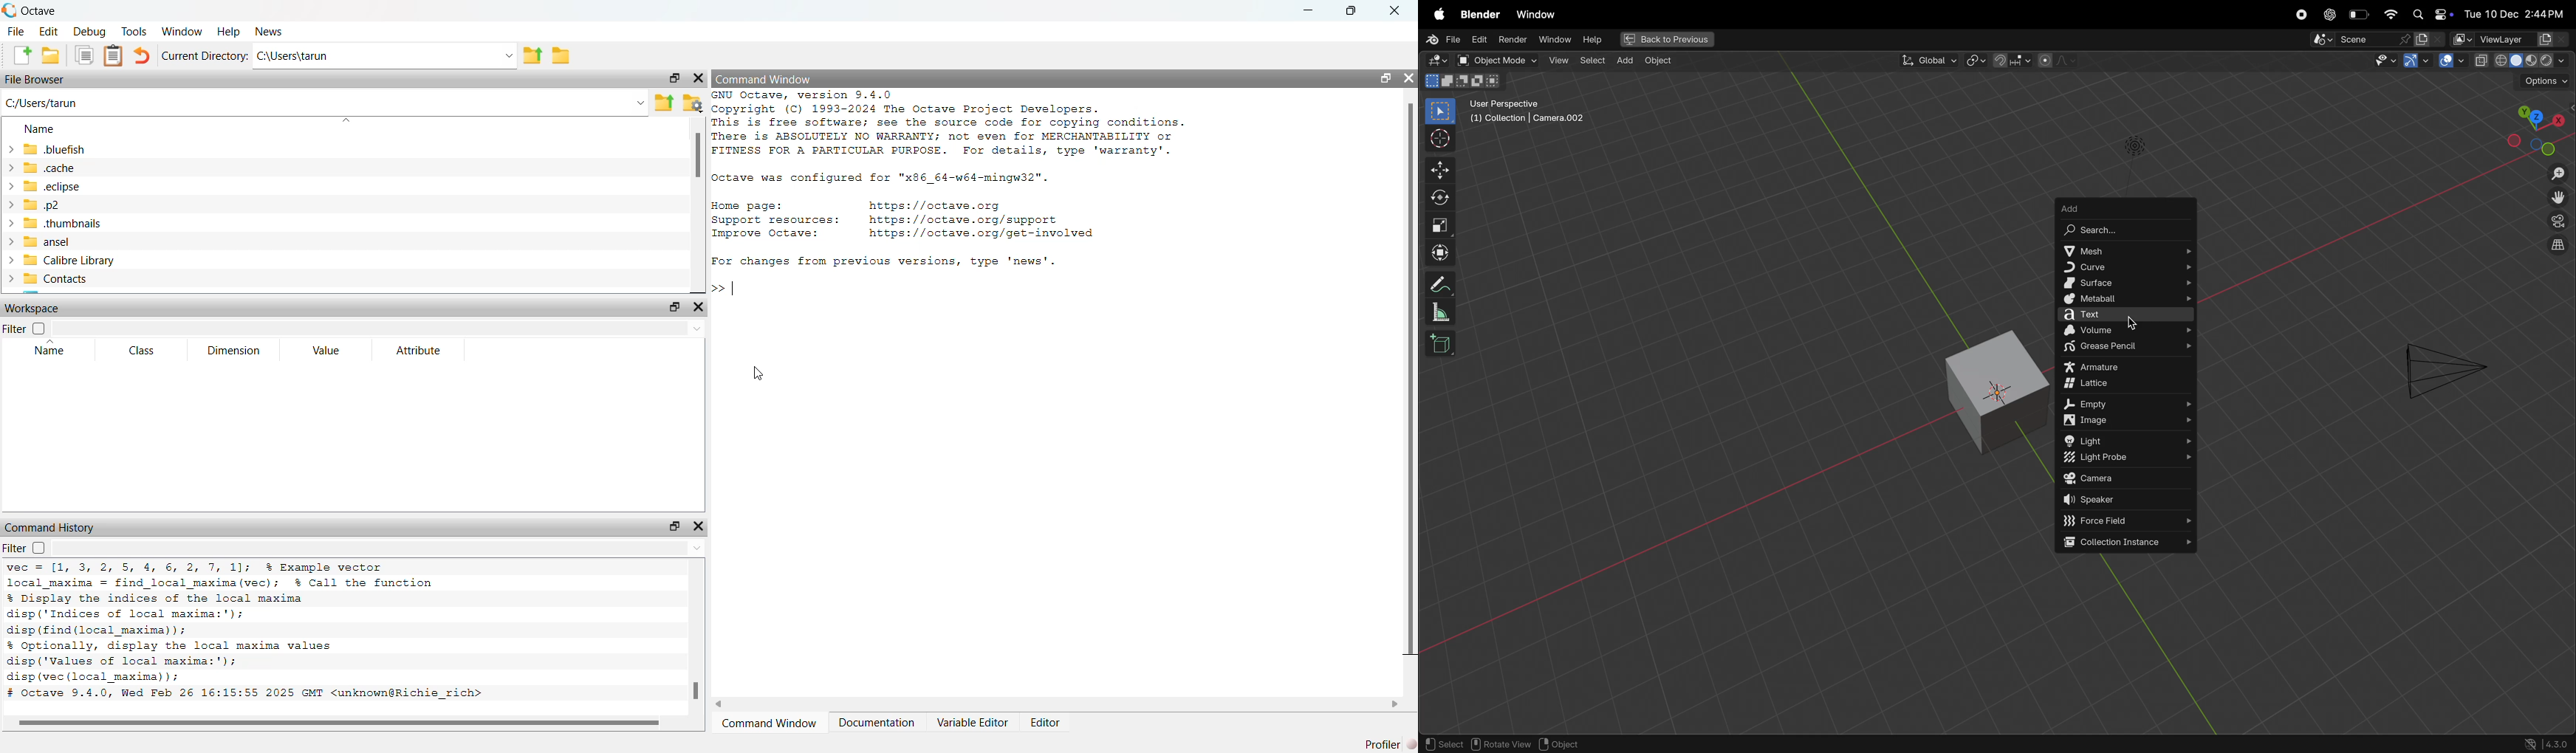 This screenshot has width=2576, height=756. What do you see at coordinates (2390, 14) in the screenshot?
I see `wifi` at bounding box center [2390, 14].